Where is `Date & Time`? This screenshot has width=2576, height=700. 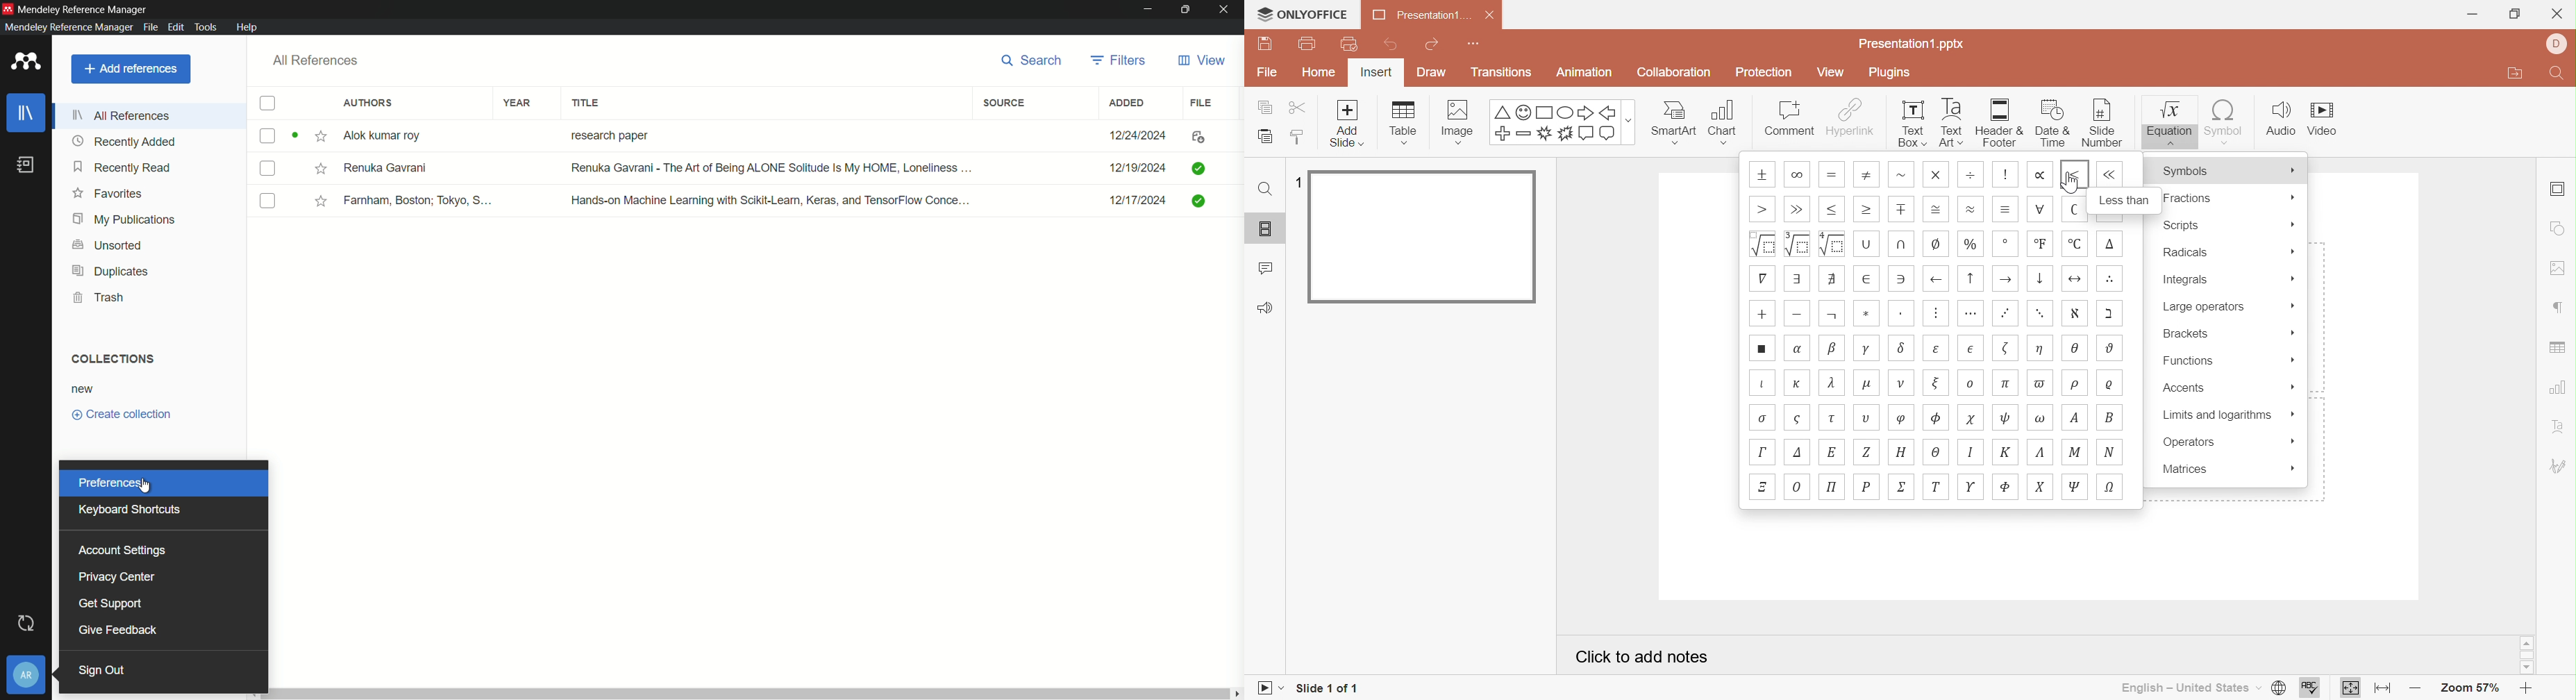 Date & Time is located at coordinates (2054, 122).